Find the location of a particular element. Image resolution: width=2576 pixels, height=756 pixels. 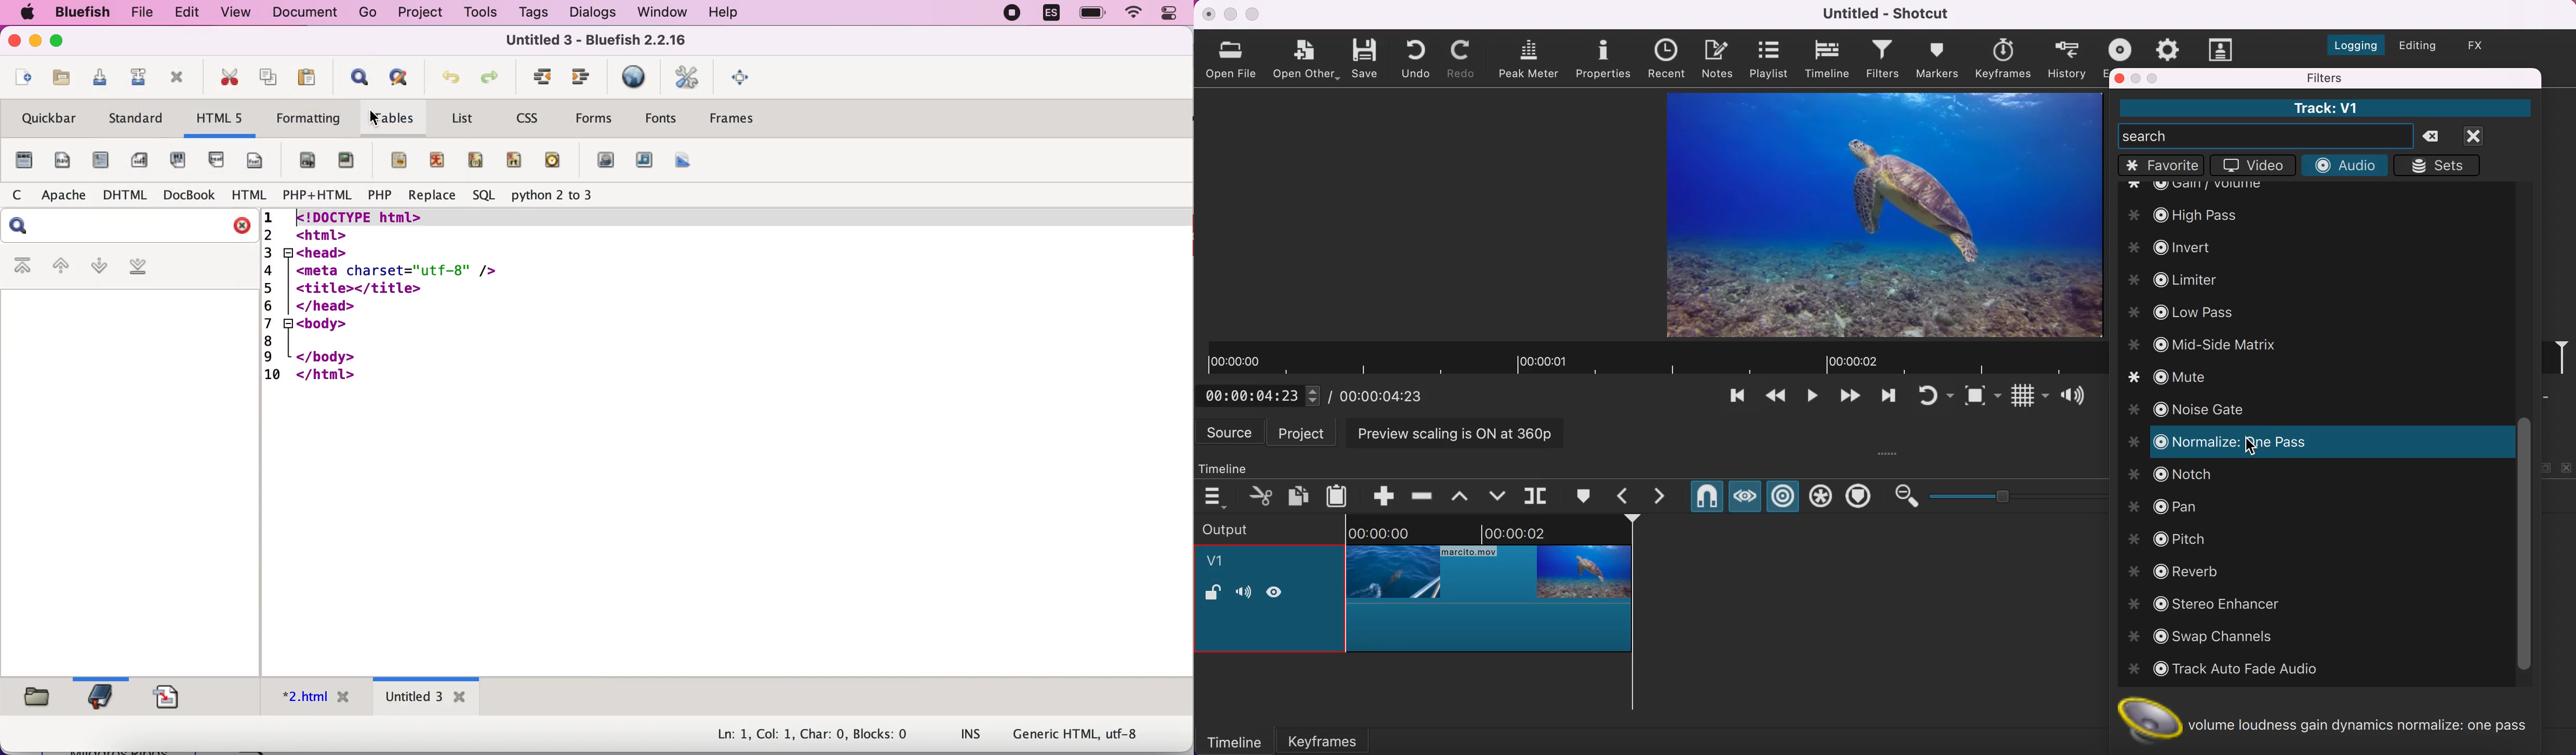

battery is located at coordinates (1092, 13).